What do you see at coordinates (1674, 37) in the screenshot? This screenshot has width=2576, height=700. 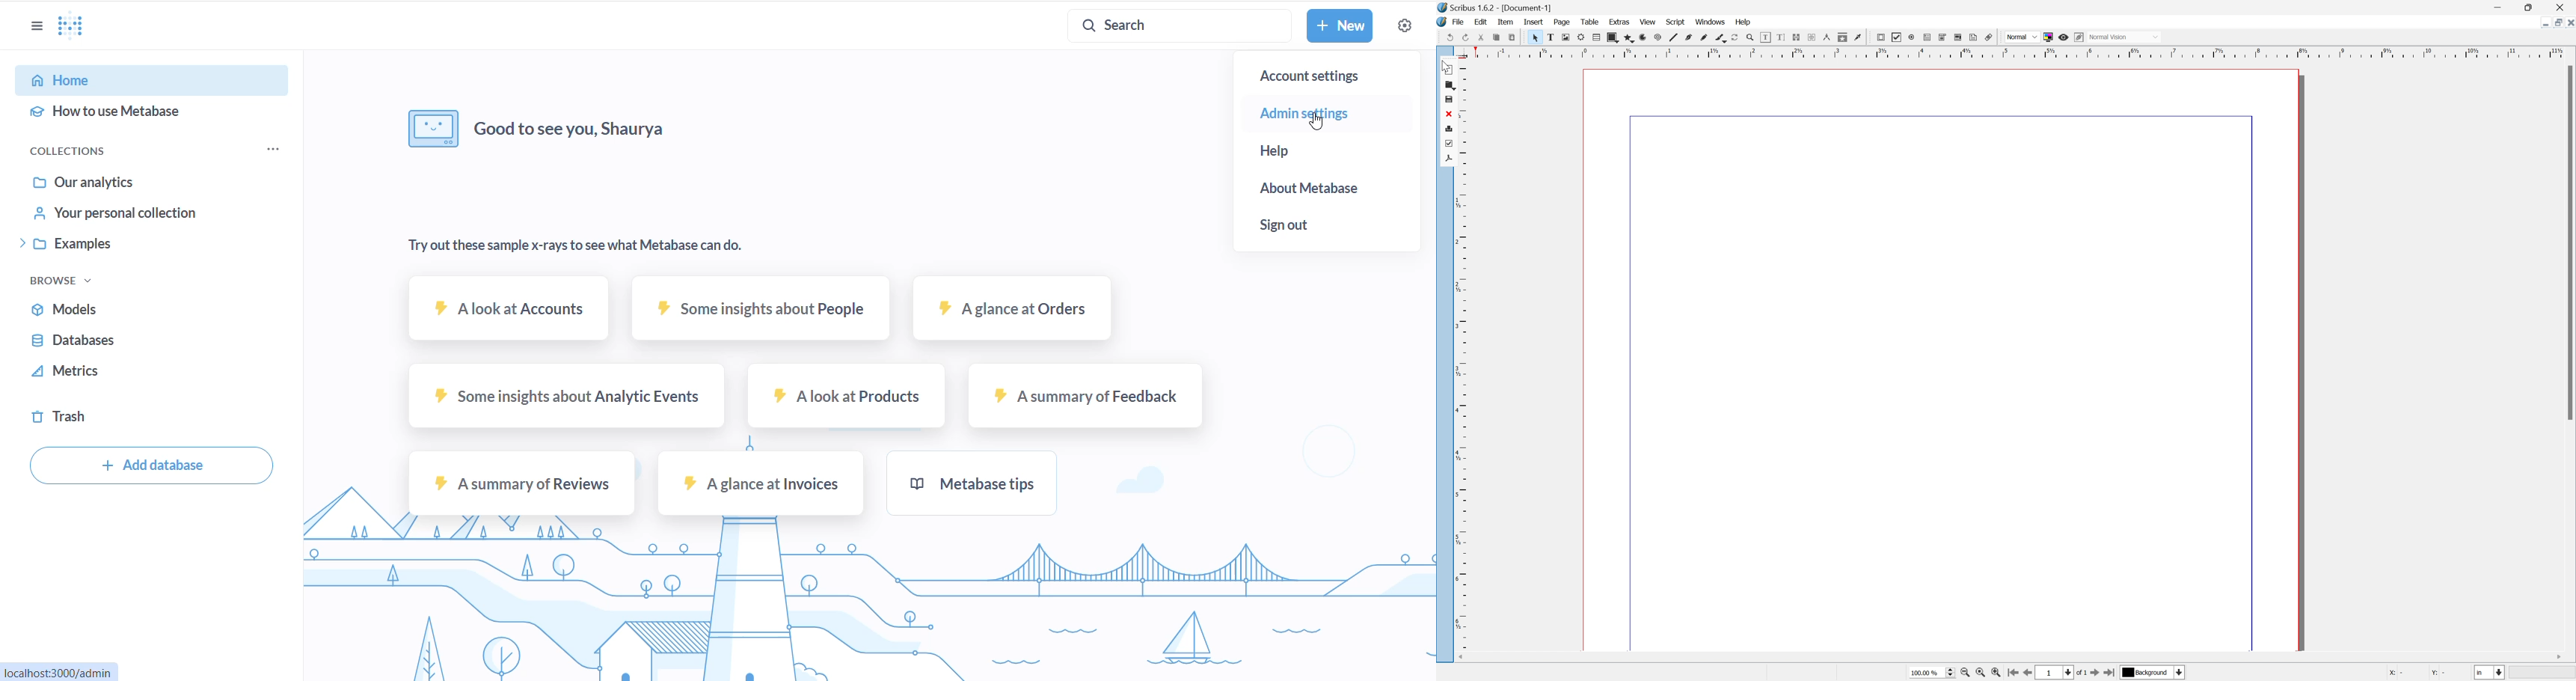 I see `image frame` at bounding box center [1674, 37].